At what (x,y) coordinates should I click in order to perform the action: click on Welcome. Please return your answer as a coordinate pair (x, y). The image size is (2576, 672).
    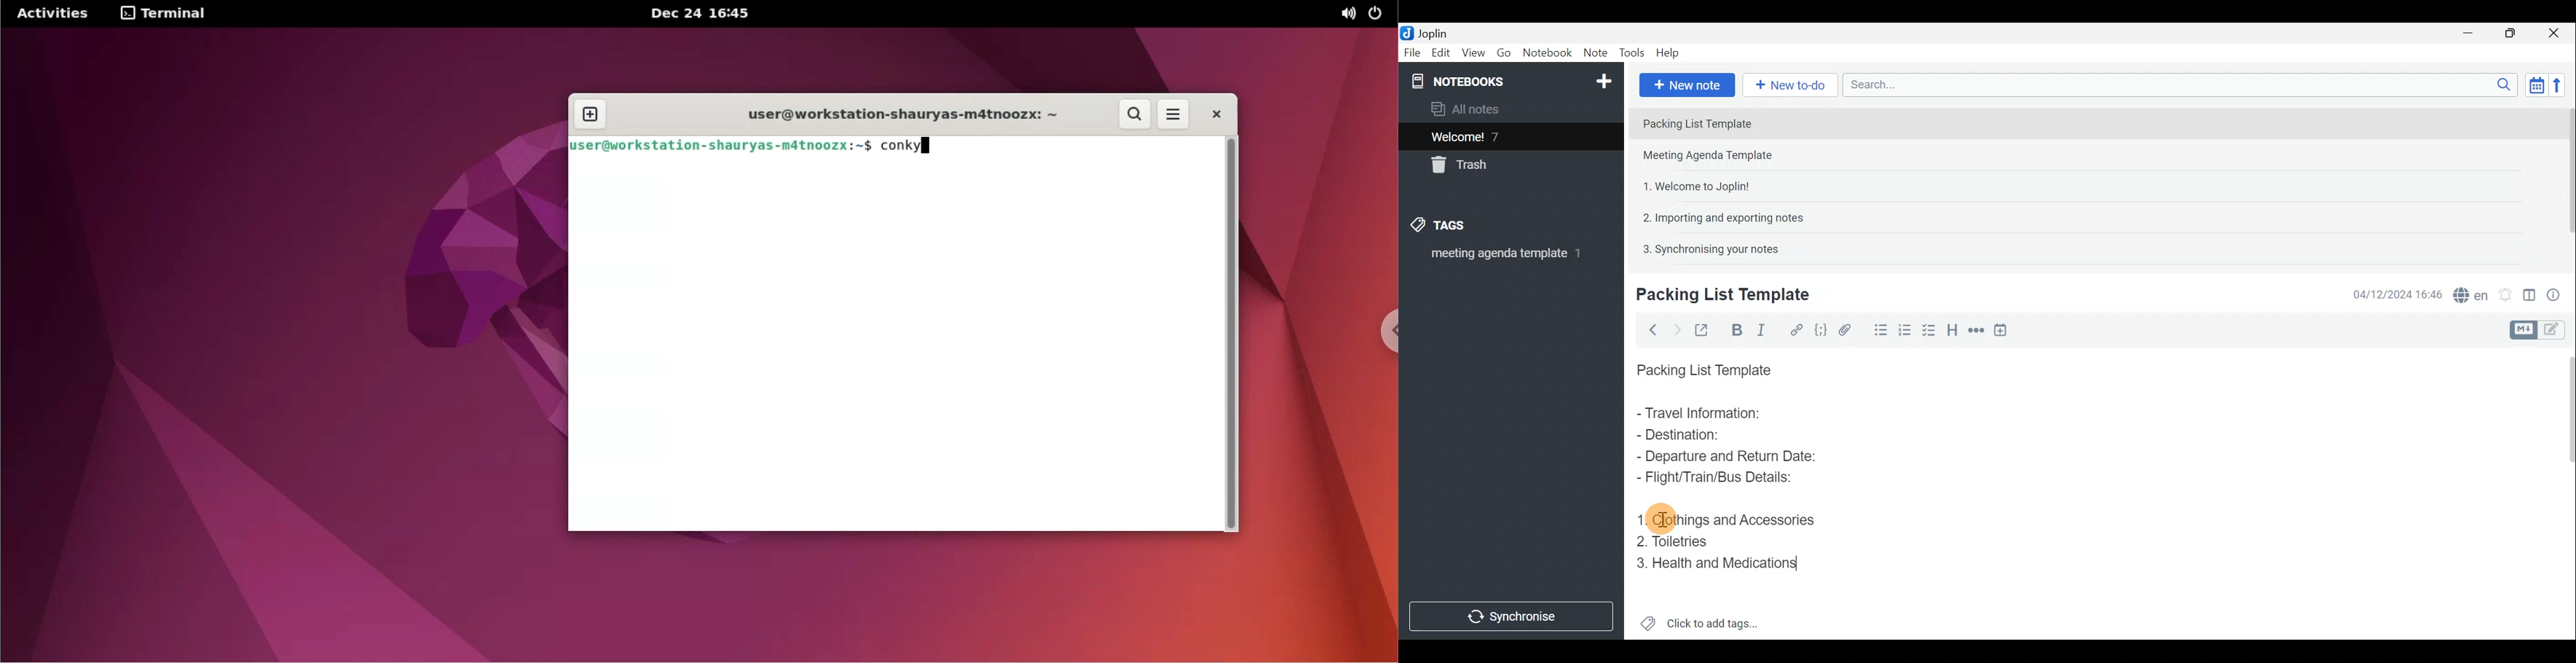
    Looking at the image, I should click on (1492, 136).